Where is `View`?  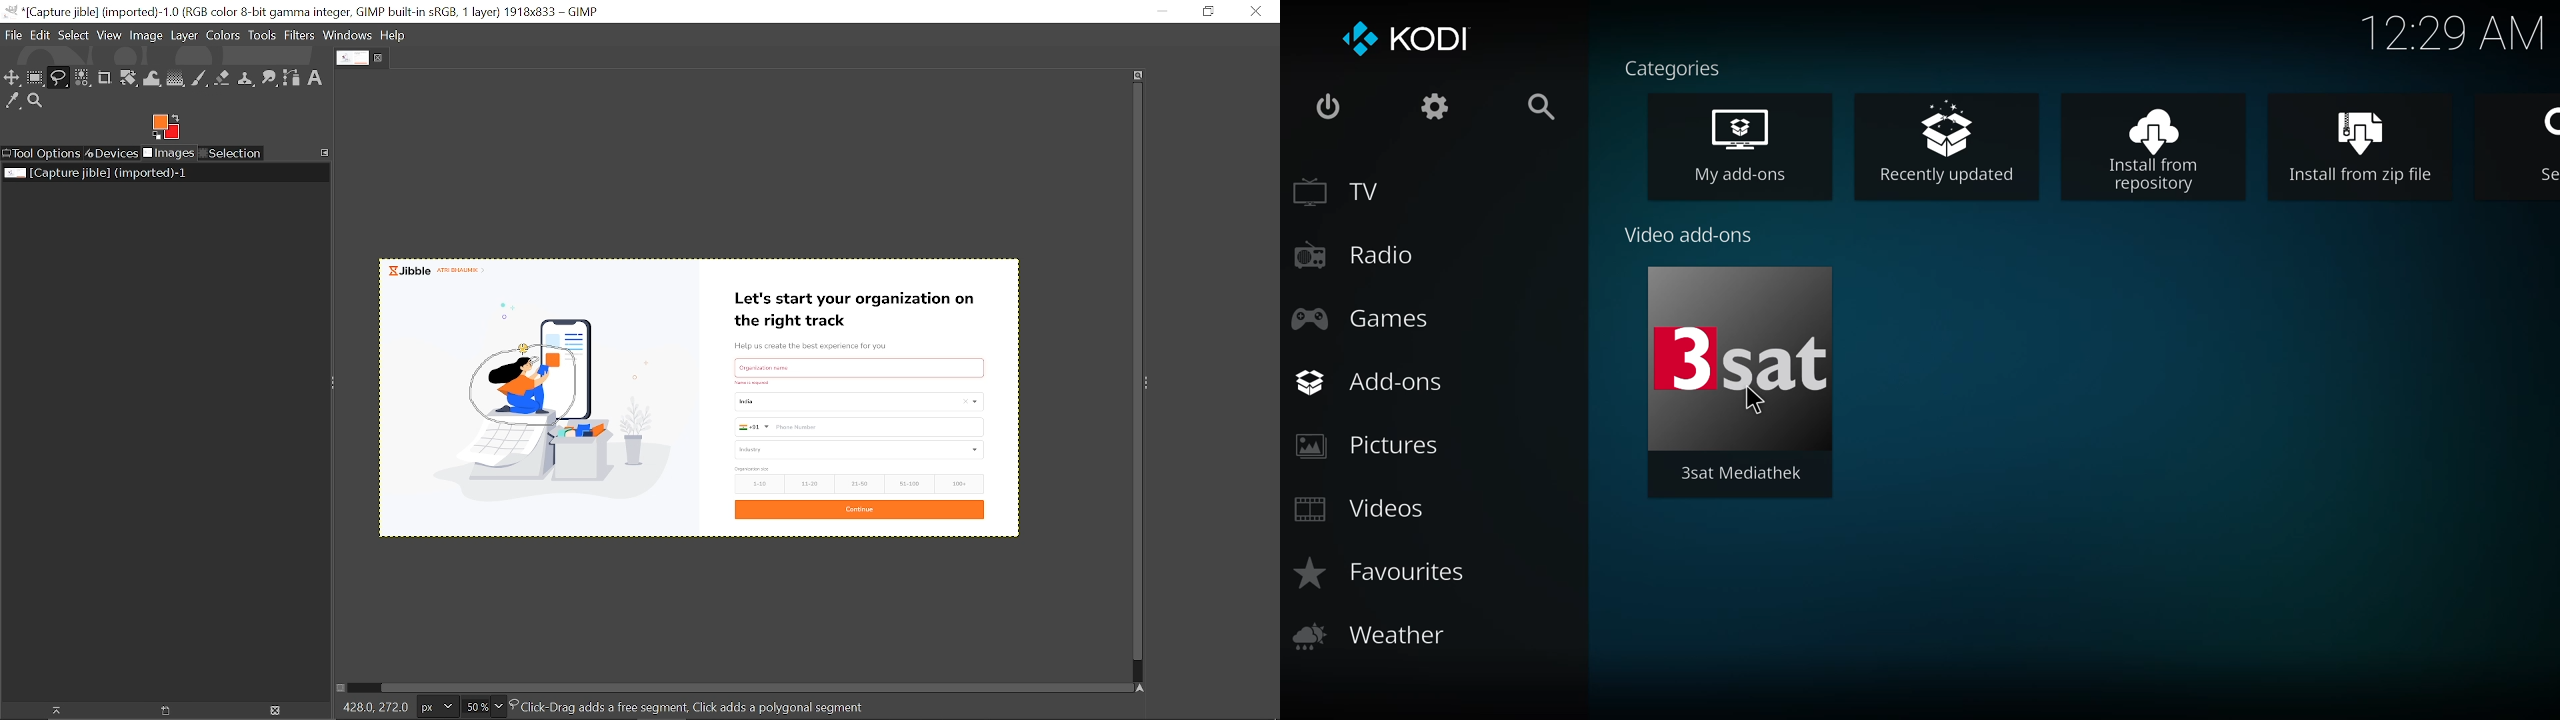
View is located at coordinates (110, 35).